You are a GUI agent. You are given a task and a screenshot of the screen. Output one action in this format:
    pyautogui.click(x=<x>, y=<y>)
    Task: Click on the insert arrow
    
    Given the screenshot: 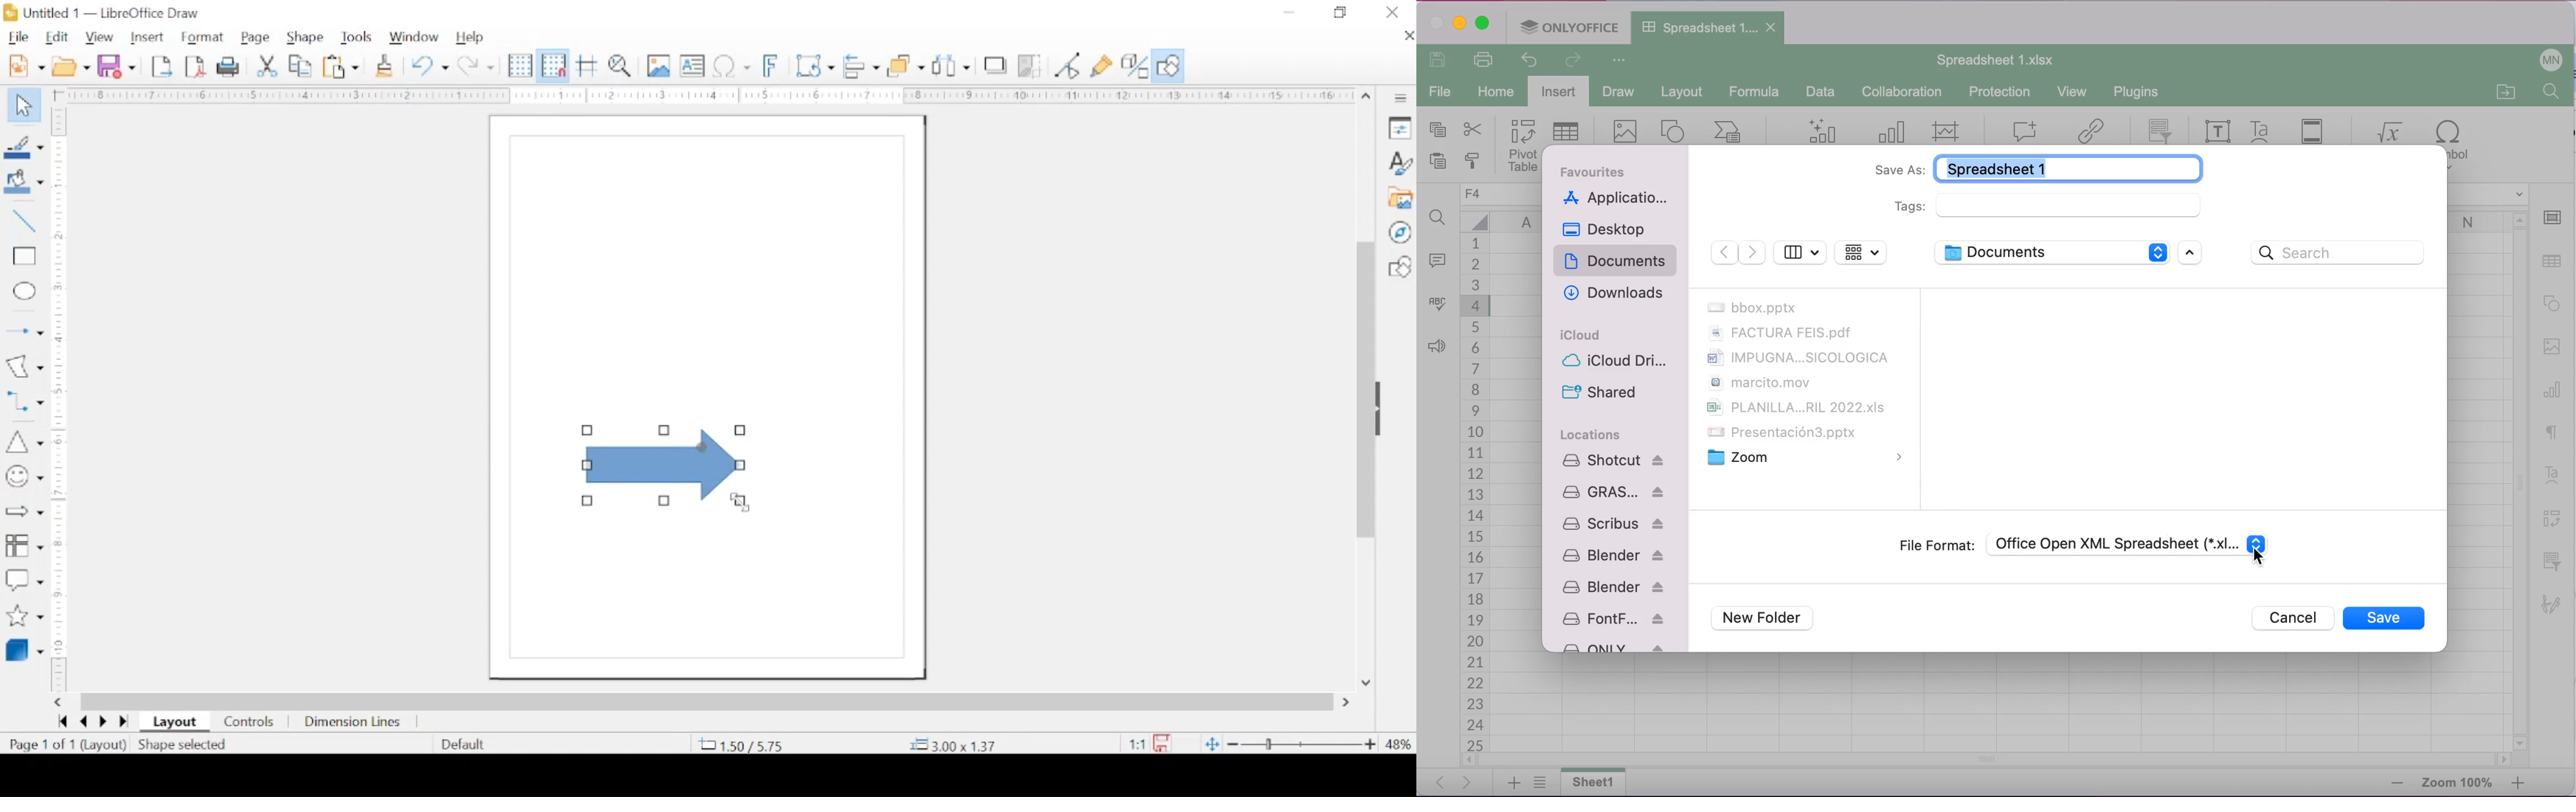 What is the action you would take?
    pyautogui.click(x=23, y=331)
    